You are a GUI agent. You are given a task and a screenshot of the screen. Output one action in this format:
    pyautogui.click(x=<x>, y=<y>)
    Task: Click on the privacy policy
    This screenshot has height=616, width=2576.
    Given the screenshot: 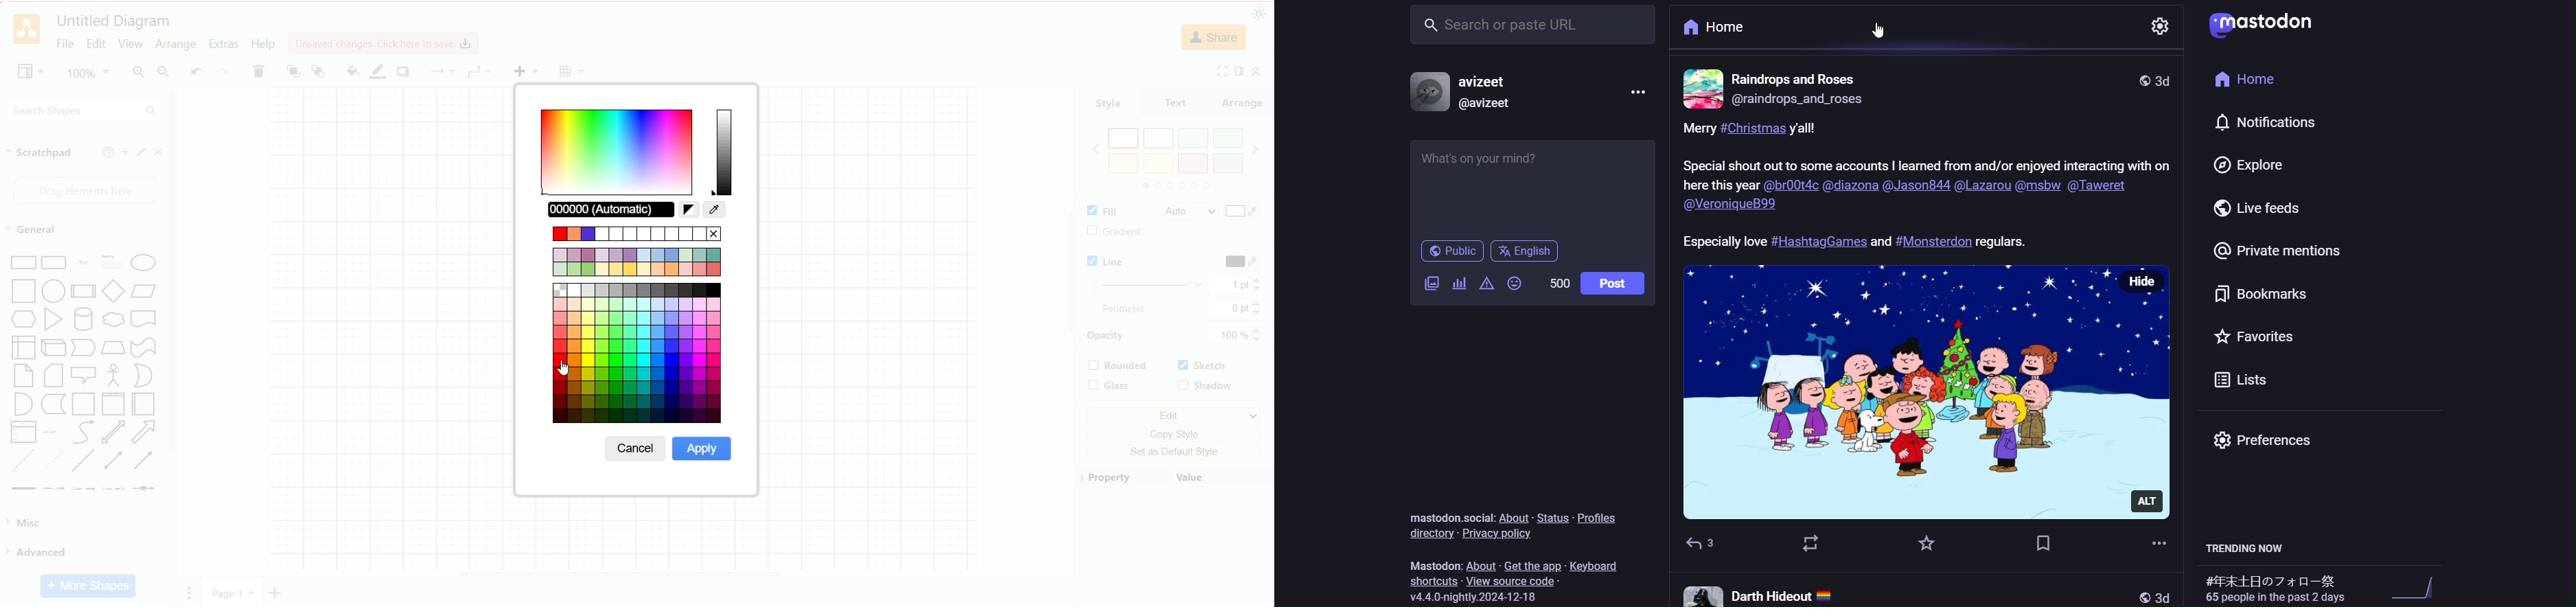 What is the action you would take?
    pyautogui.click(x=1499, y=535)
    